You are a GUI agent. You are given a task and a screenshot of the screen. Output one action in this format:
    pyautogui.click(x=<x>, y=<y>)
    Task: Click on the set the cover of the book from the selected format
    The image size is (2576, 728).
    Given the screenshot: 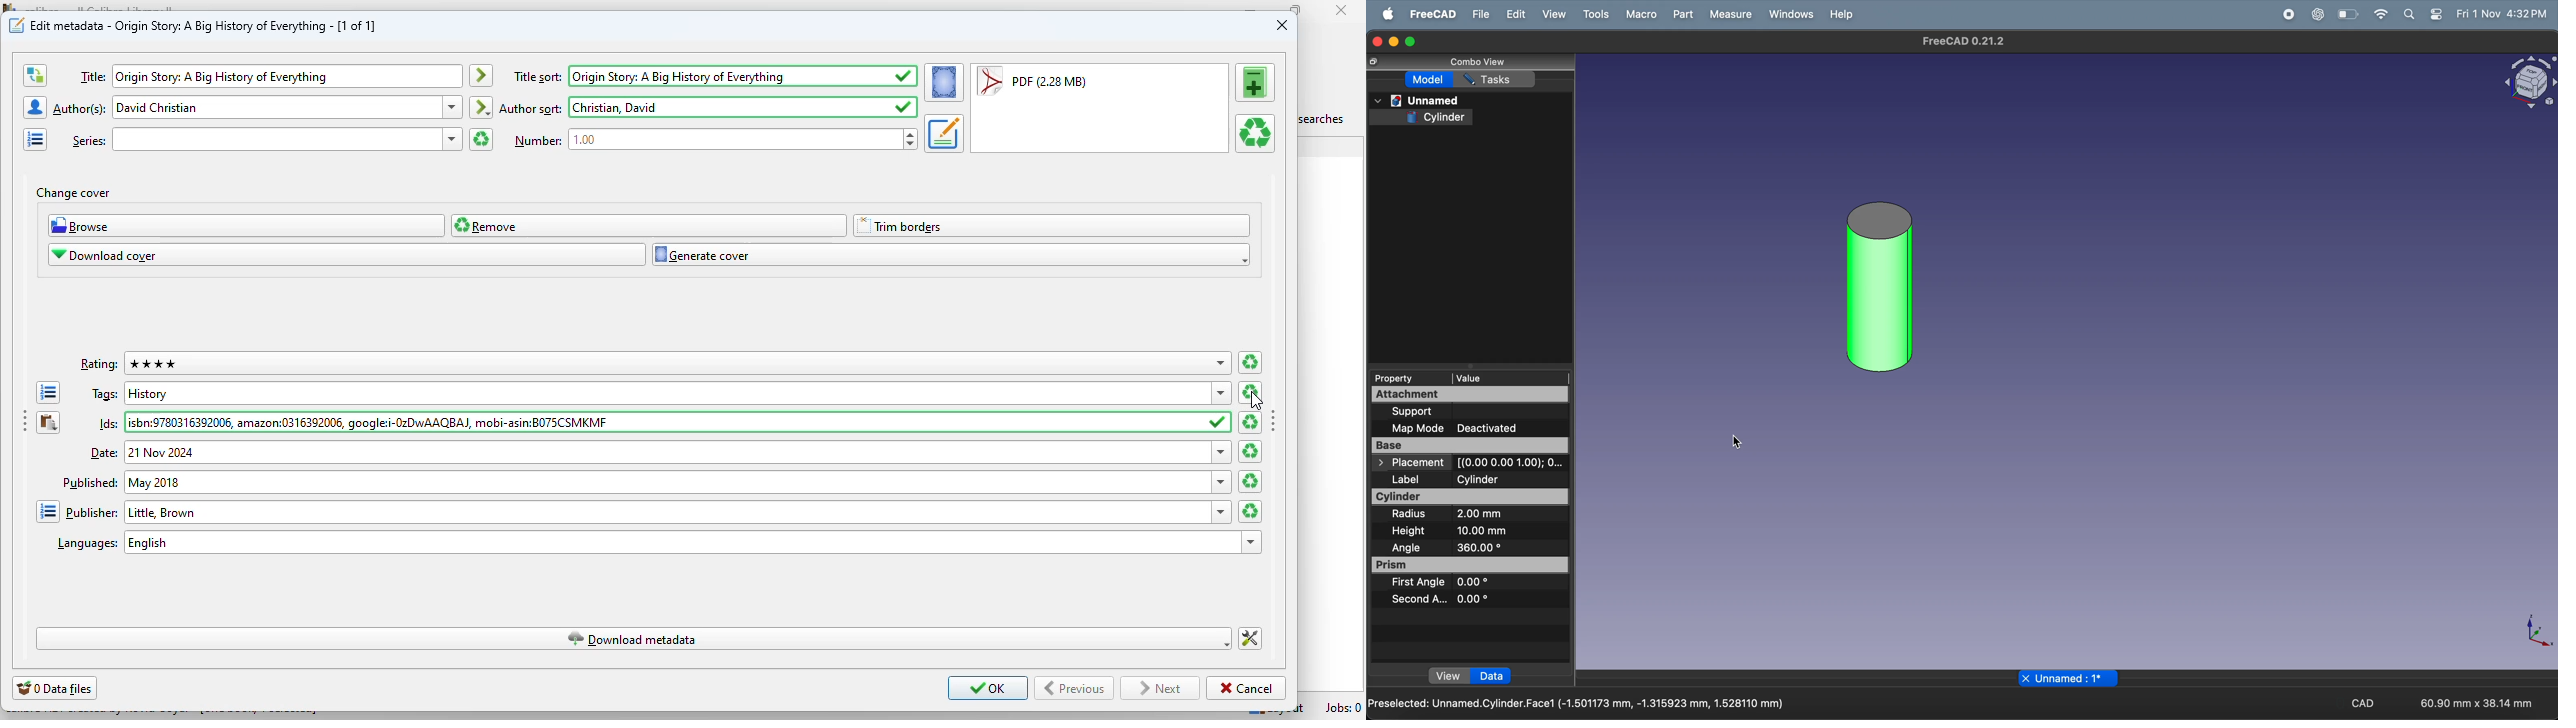 What is the action you would take?
    pyautogui.click(x=945, y=82)
    